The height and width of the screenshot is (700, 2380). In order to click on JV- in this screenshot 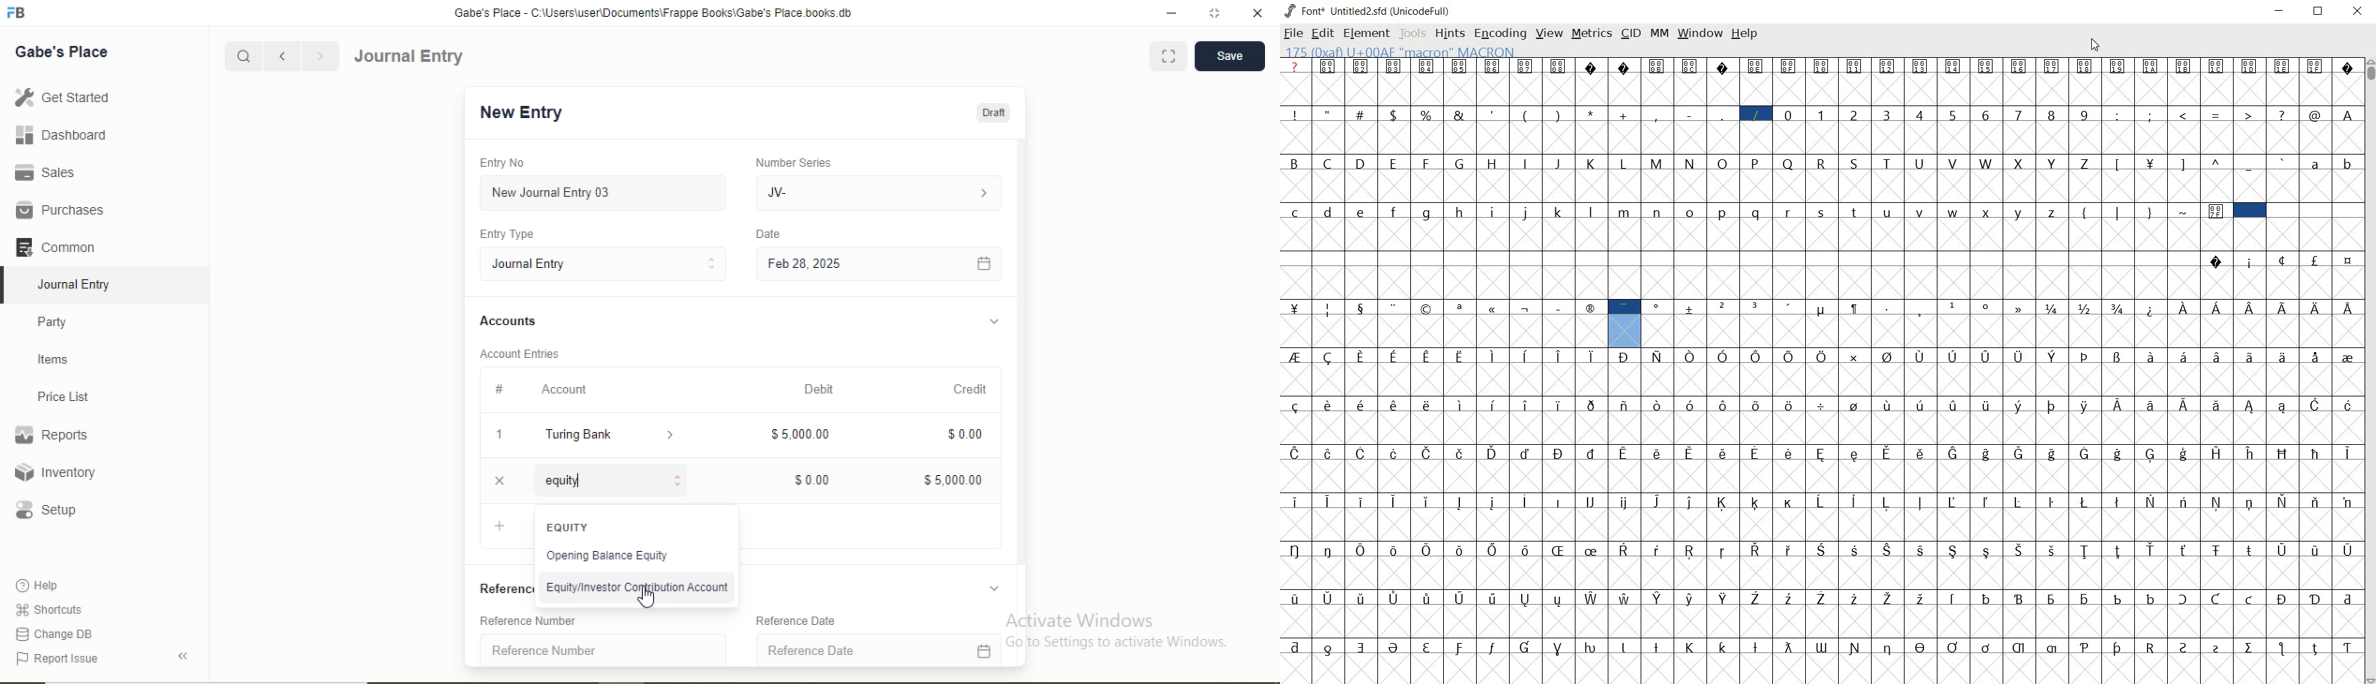, I will do `click(777, 193)`.